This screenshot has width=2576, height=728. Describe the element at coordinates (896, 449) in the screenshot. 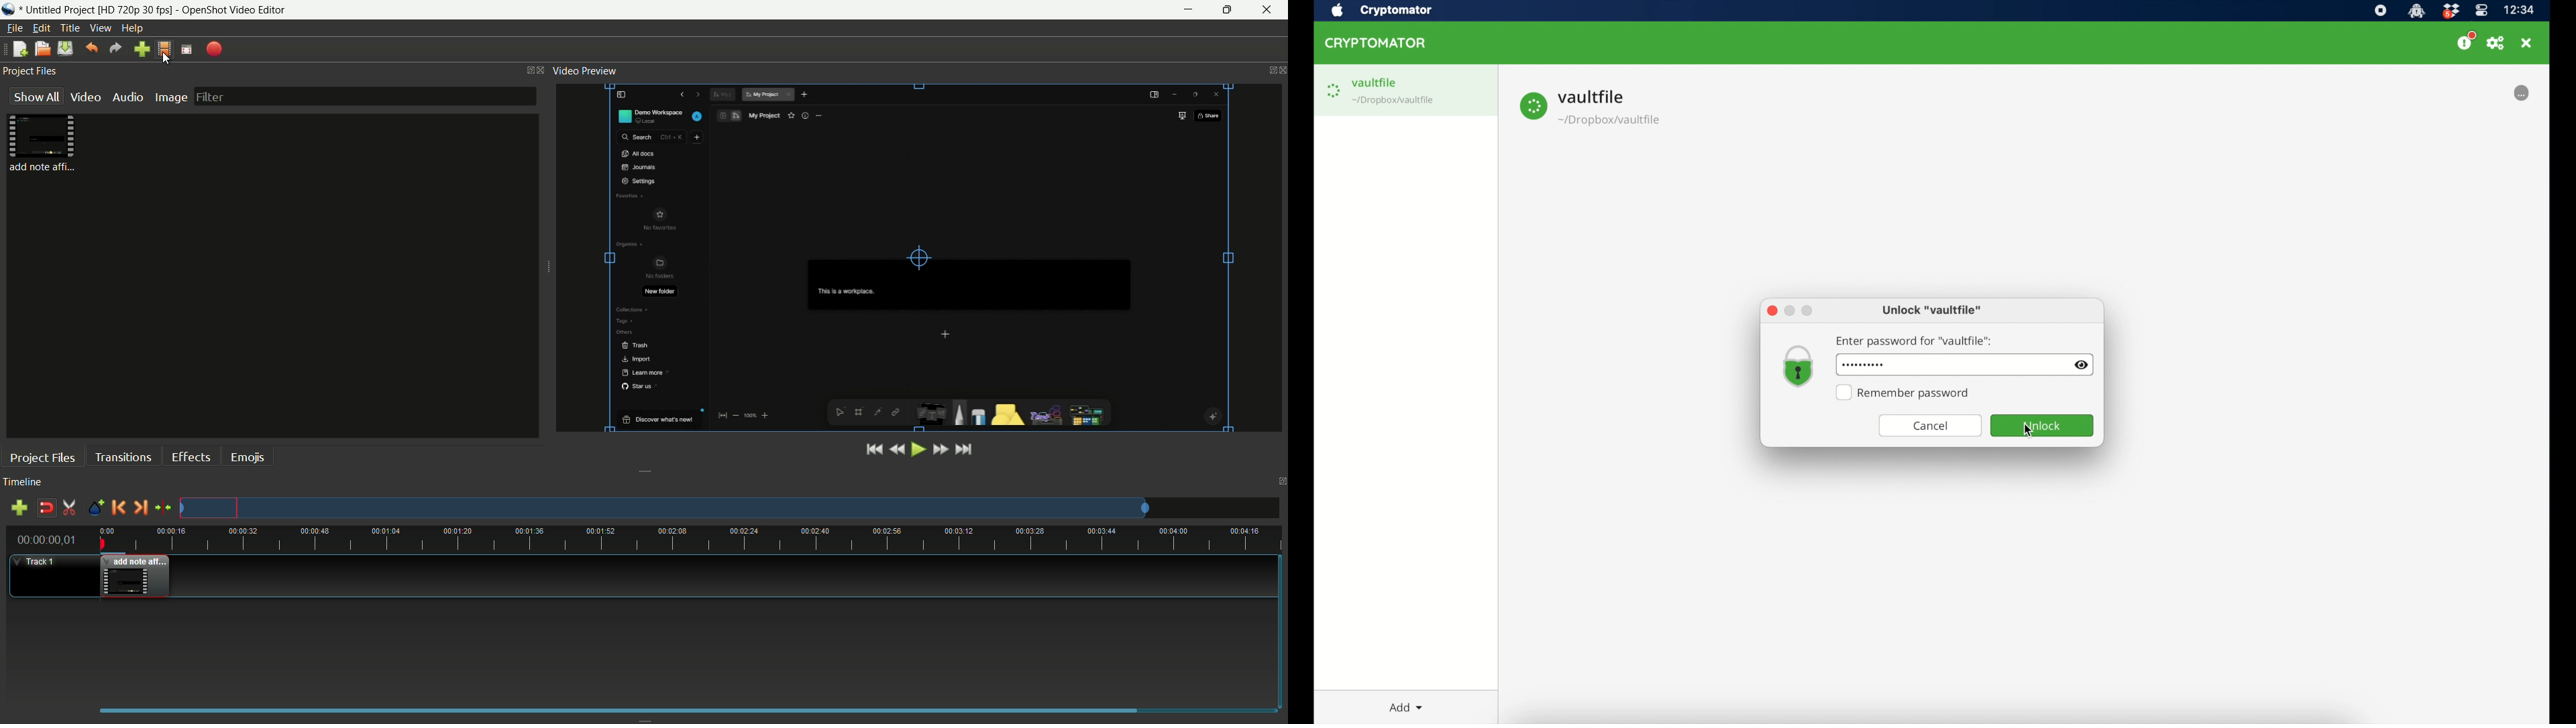

I see `rewind` at that location.